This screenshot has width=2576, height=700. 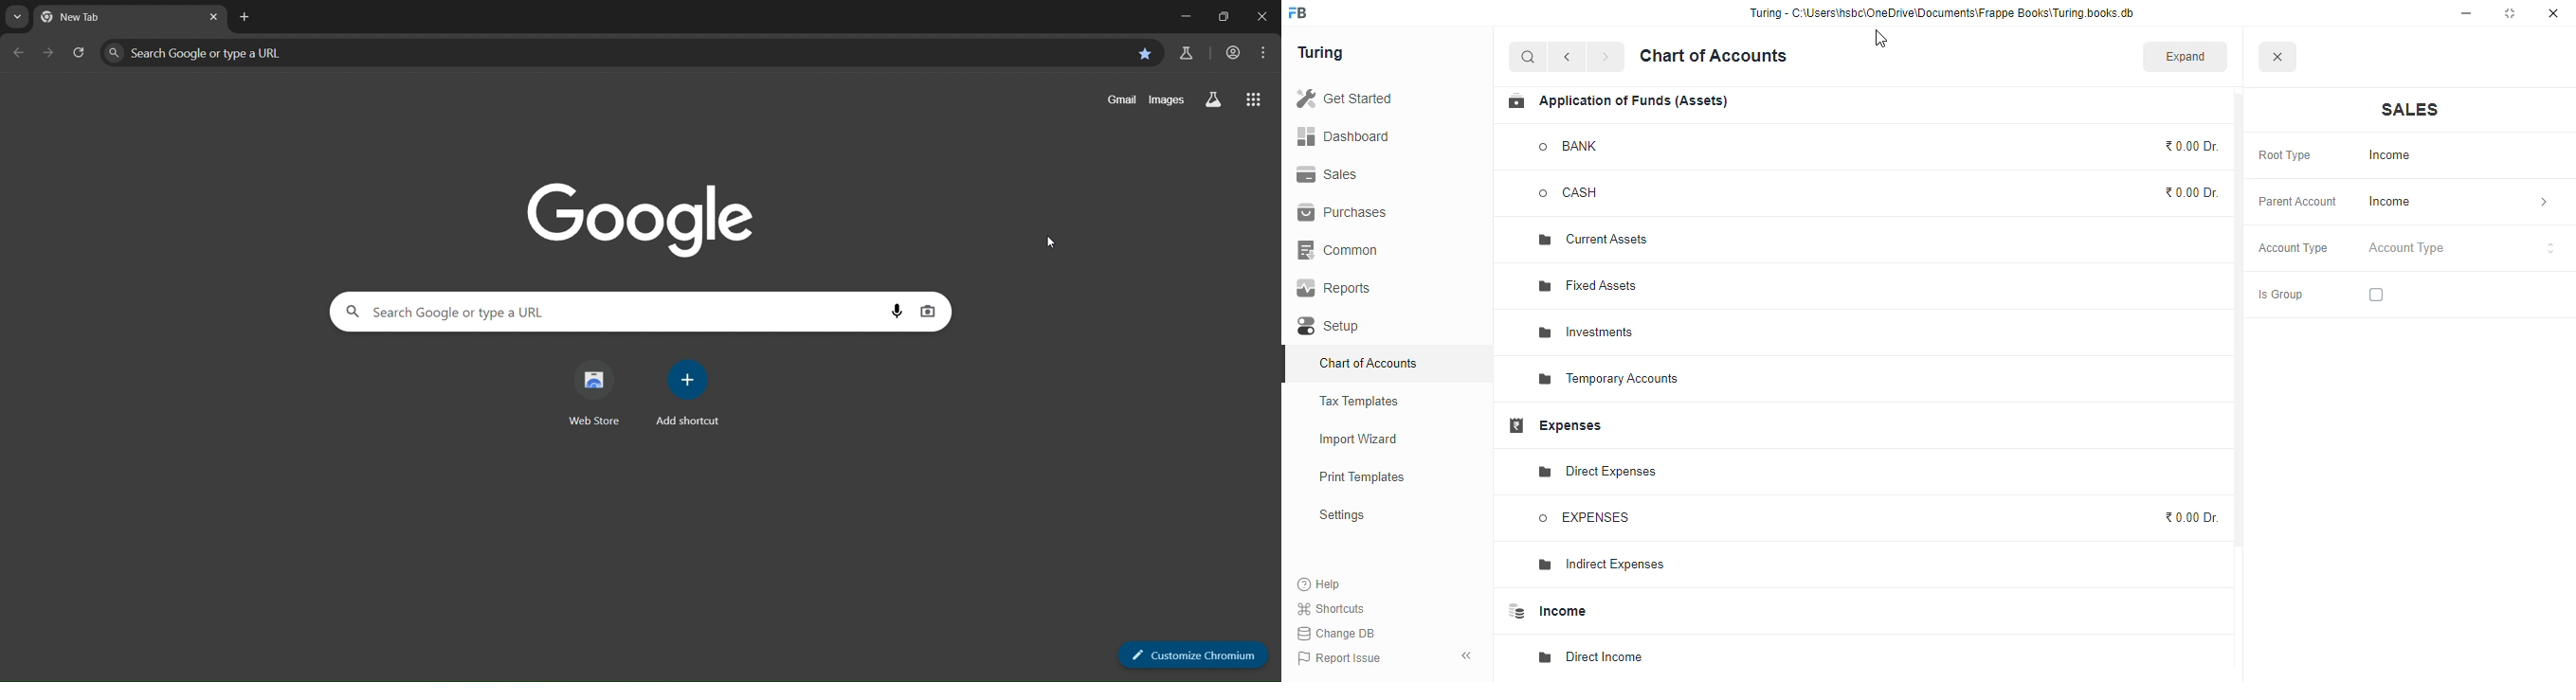 I want to click on back, so click(x=1567, y=57).